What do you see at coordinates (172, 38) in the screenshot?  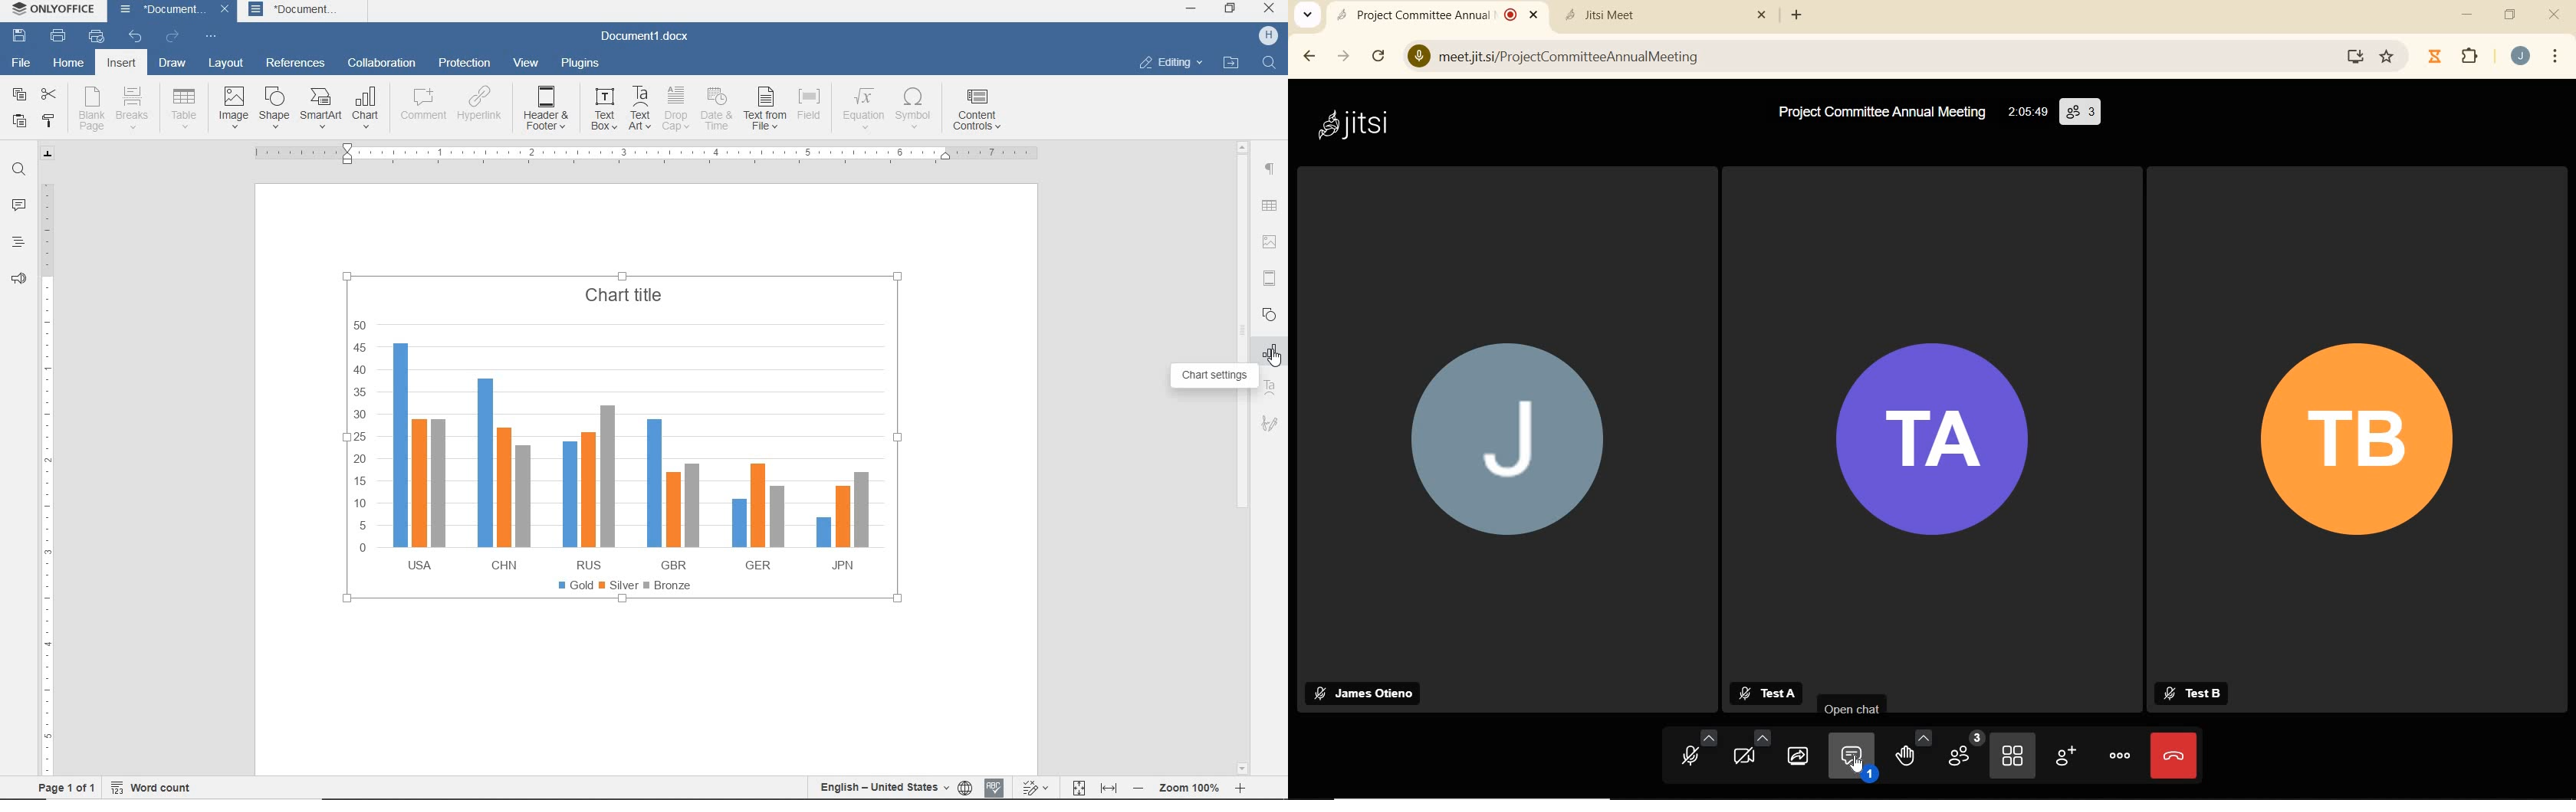 I see `redo` at bounding box center [172, 38].